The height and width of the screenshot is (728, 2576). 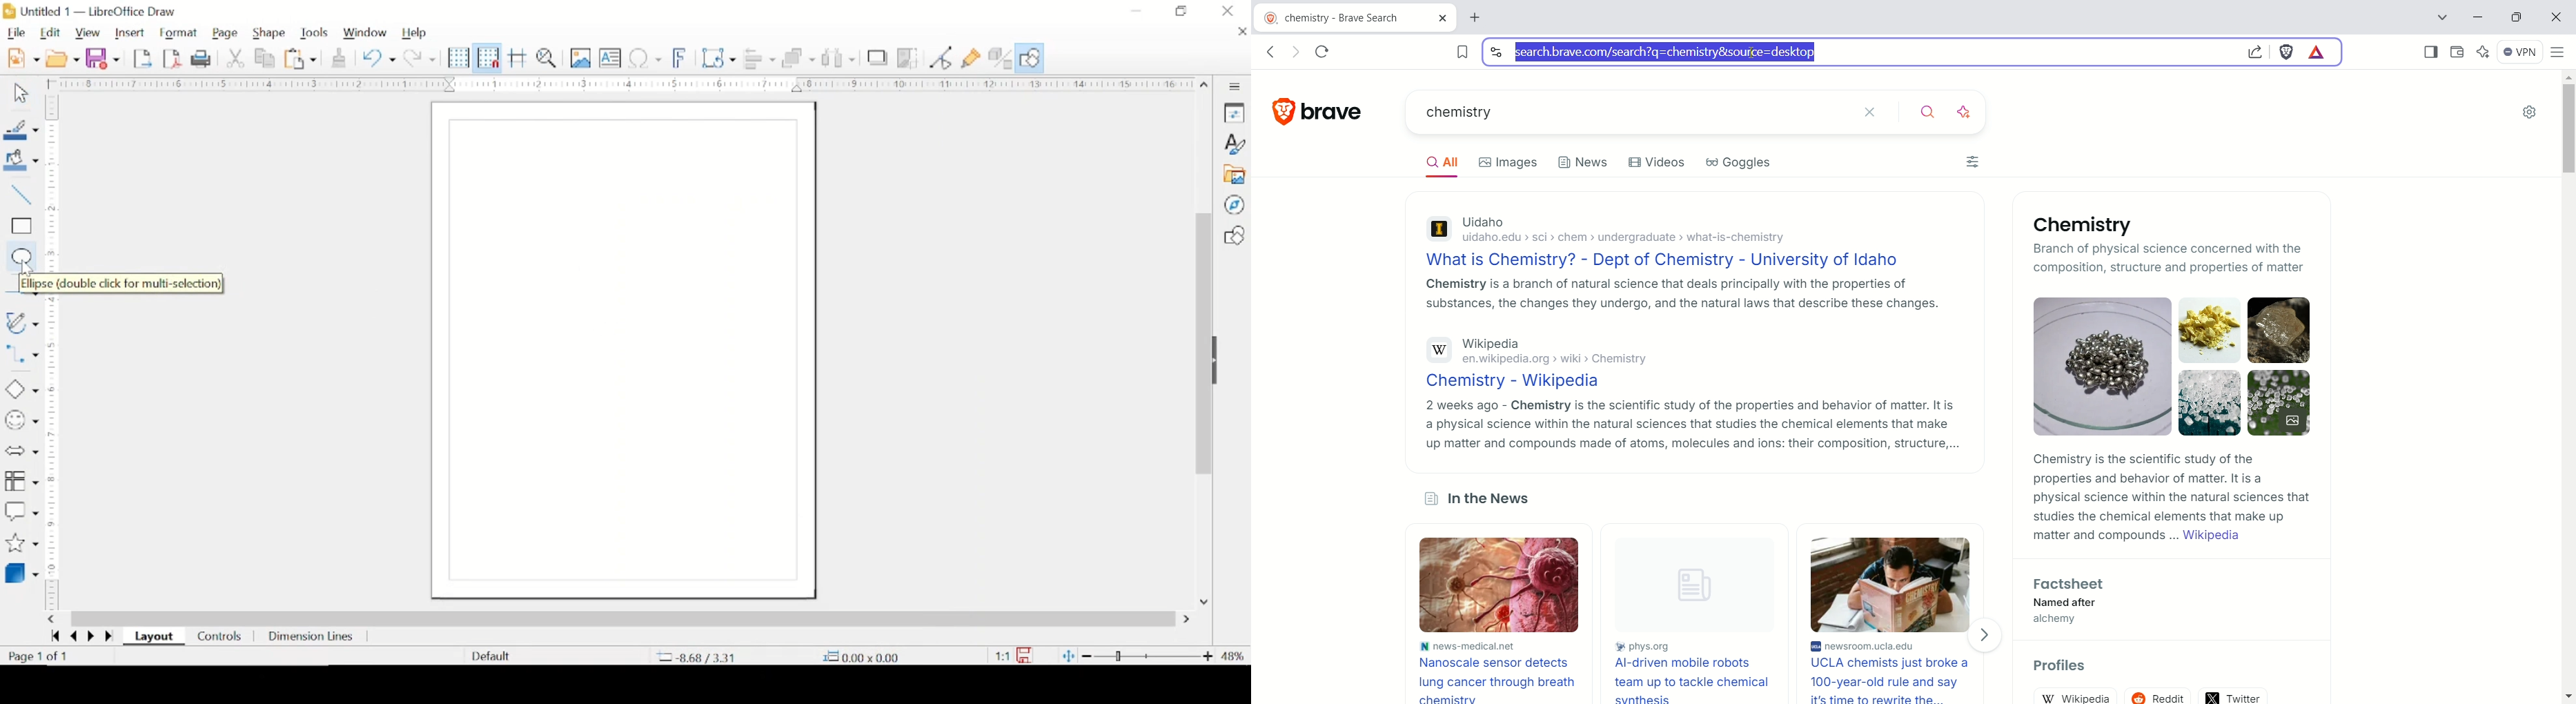 What do you see at coordinates (29, 270) in the screenshot?
I see `cursor` at bounding box center [29, 270].